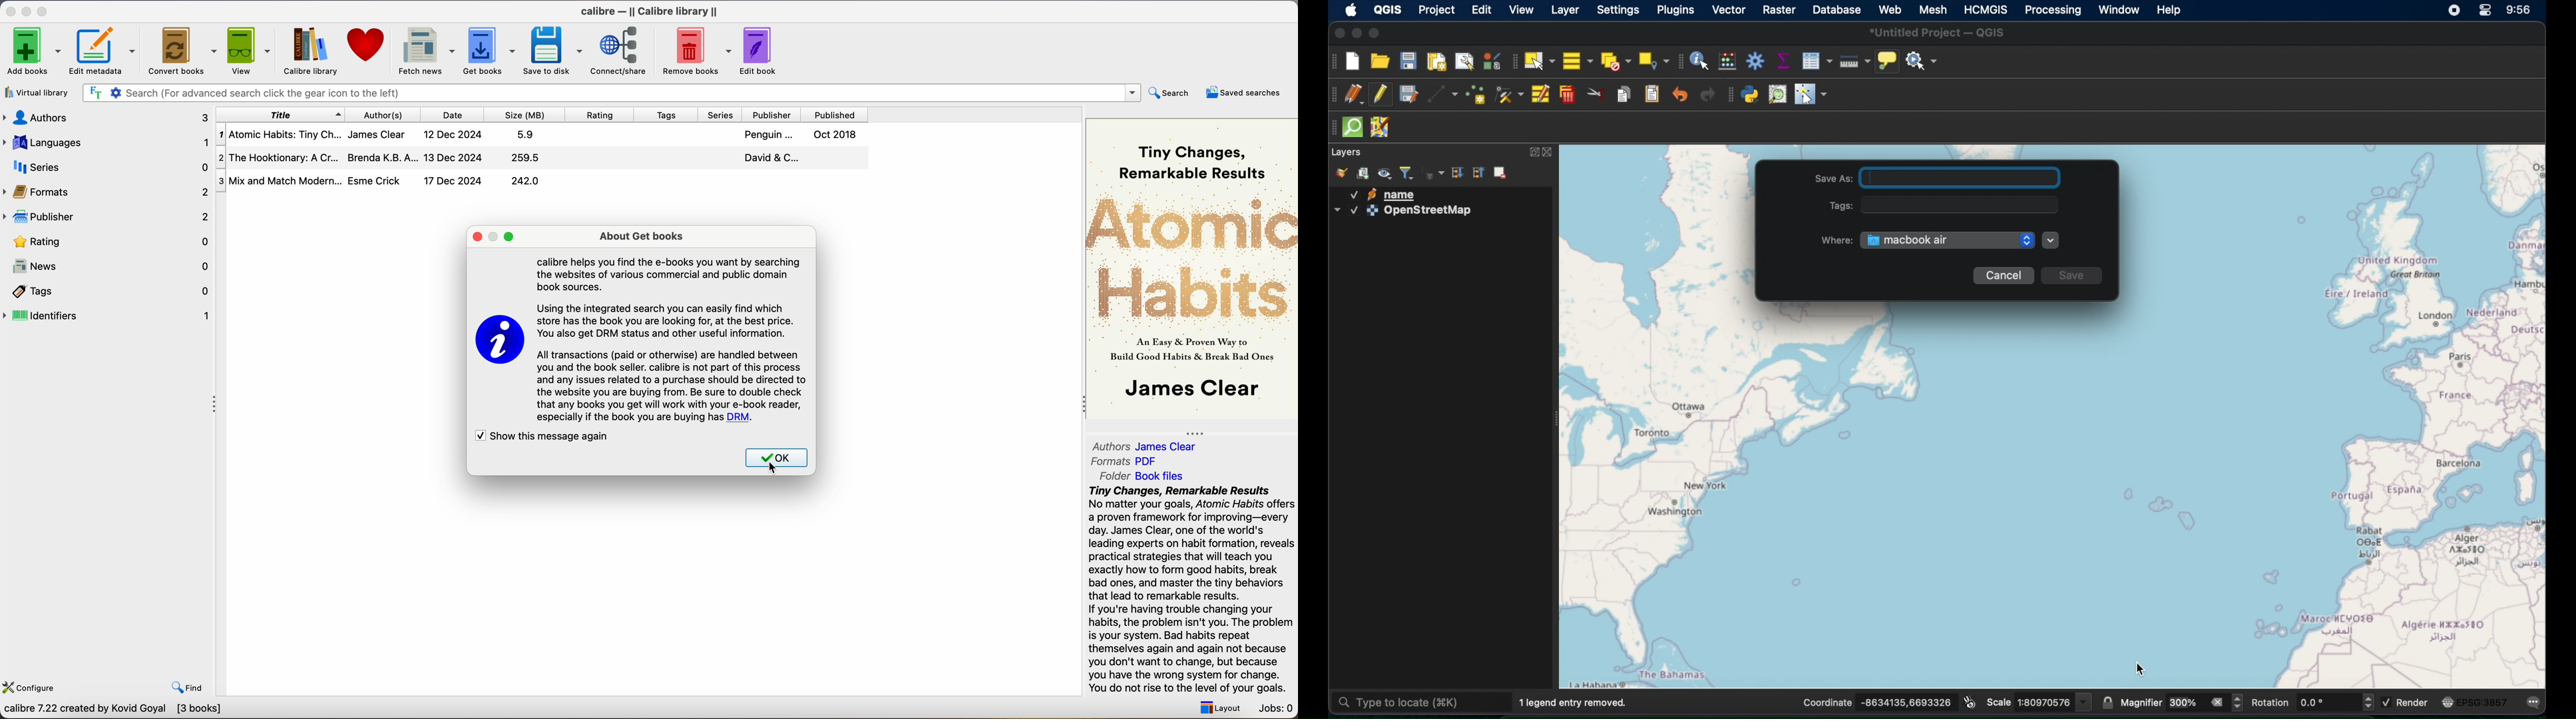 The image size is (2576, 728). Describe the element at coordinates (1244, 92) in the screenshot. I see `saved searches` at that location.